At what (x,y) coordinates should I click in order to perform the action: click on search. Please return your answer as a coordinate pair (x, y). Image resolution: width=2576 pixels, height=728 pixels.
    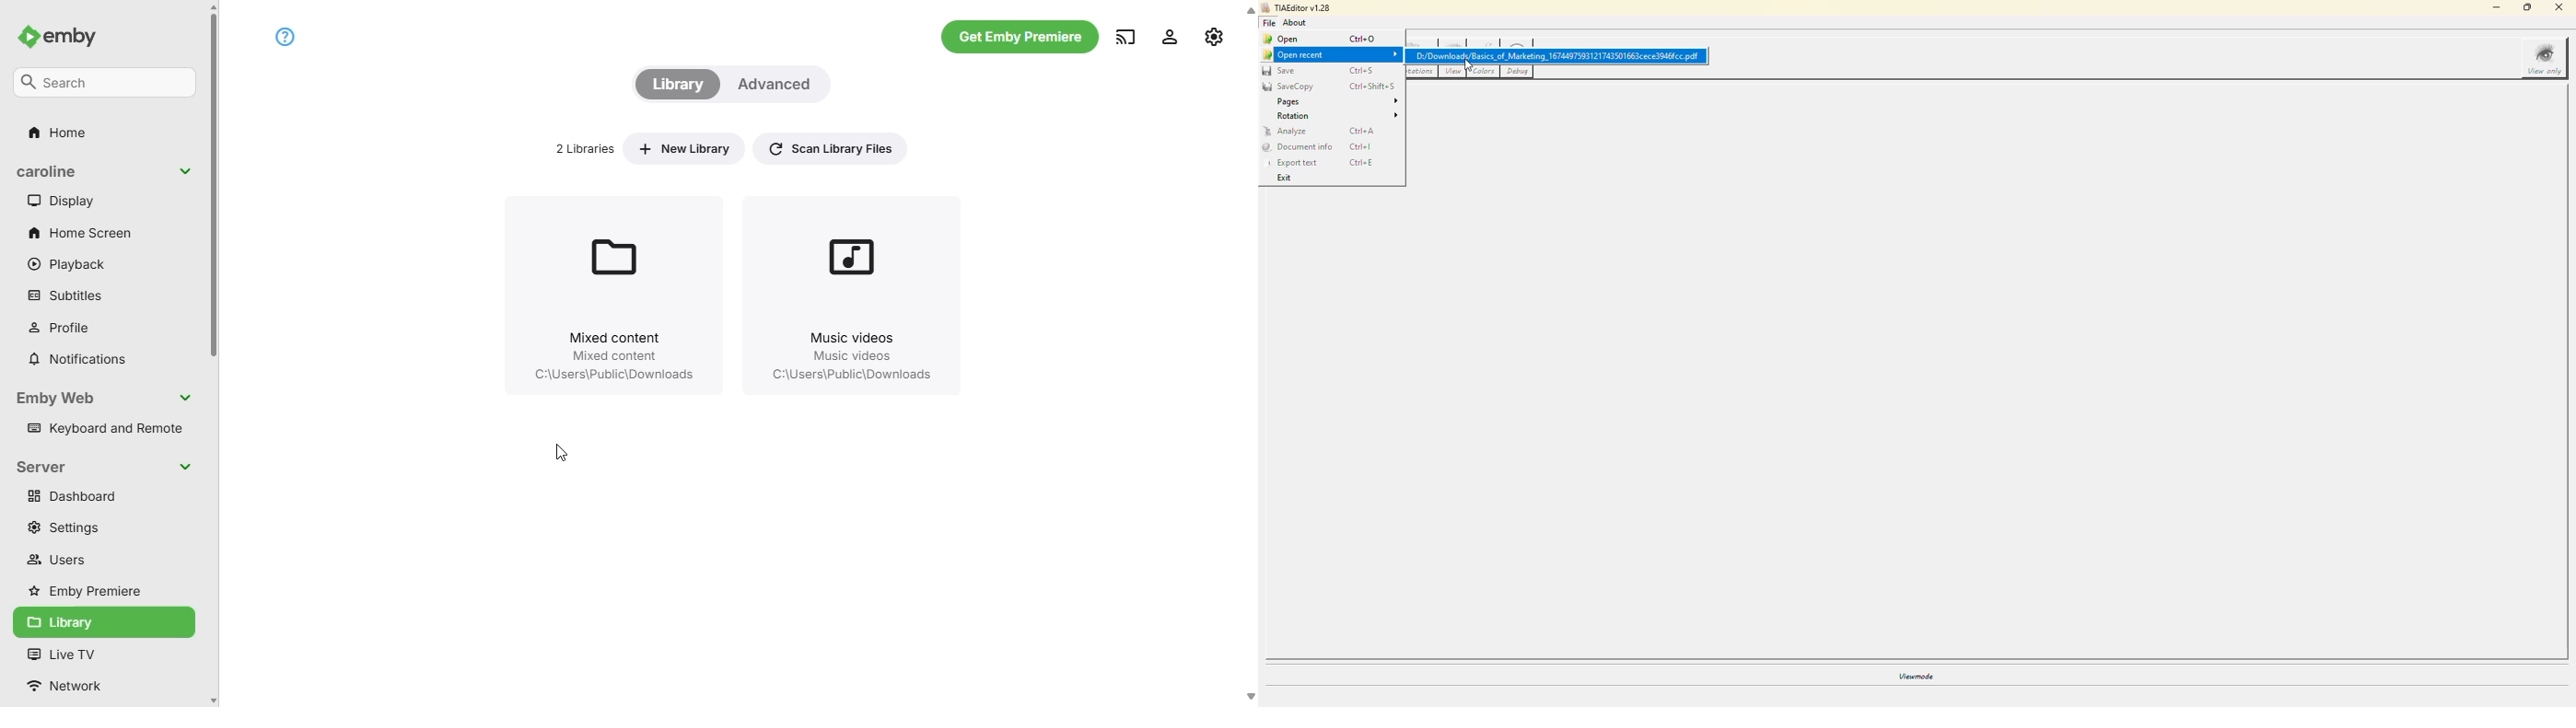
    Looking at the image, I should click on (105, 82).